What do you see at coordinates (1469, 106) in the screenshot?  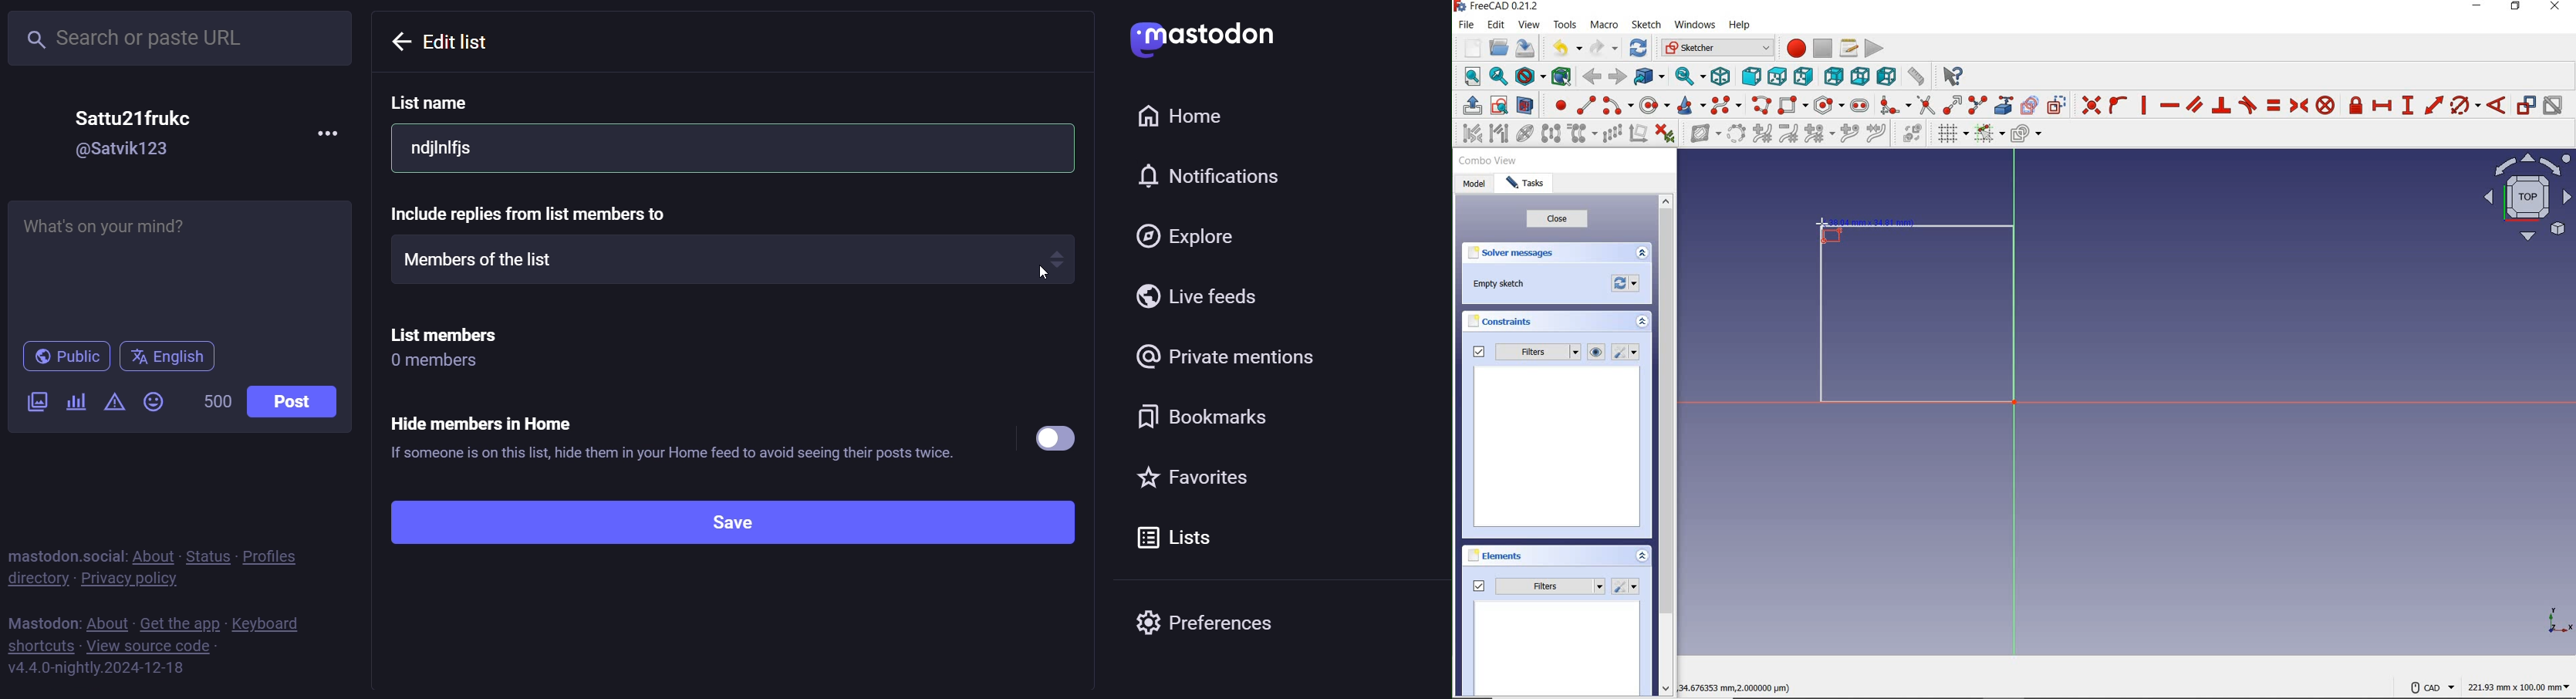 I see `leave sketch` at bounding box center [1469, 106].